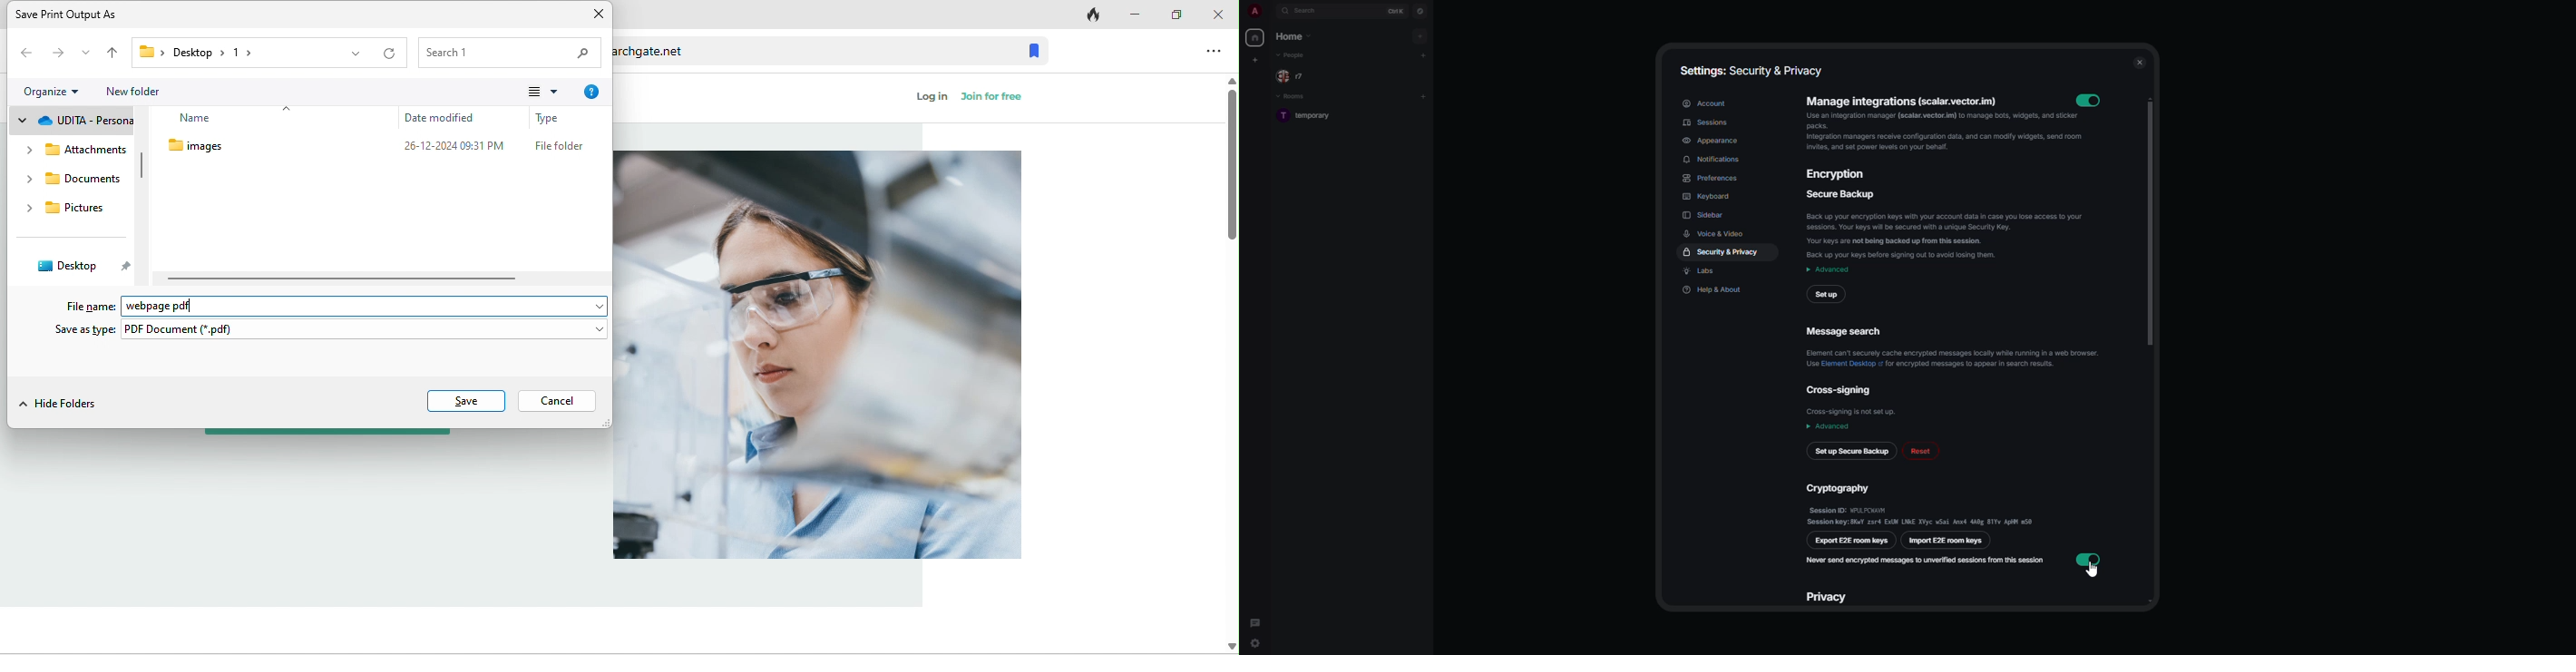 The height and width of the screenshot is (672, 2576). Describe the element at coordinates (1950, 224) in the screenshot. I see `secure backup` at that location.